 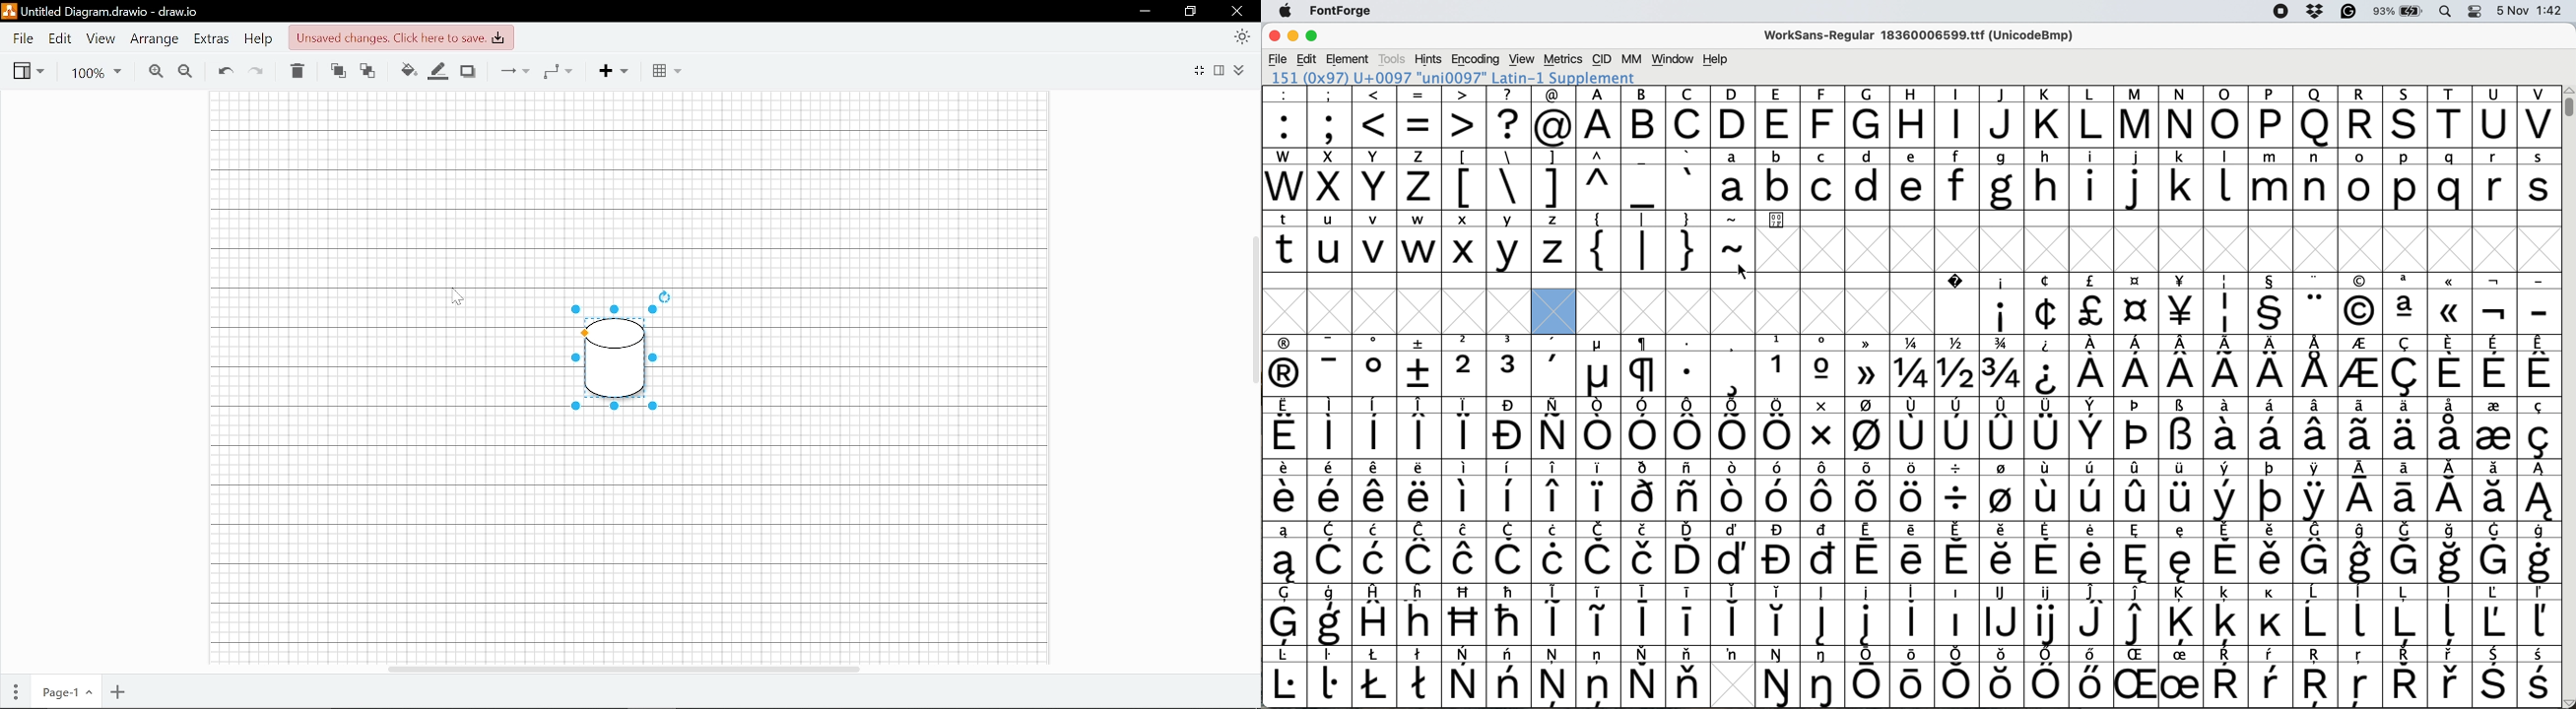 What do you see at coordinates (1735, 428) in the screenshot?
I see `symbol` at bounding box center [1735, 428].